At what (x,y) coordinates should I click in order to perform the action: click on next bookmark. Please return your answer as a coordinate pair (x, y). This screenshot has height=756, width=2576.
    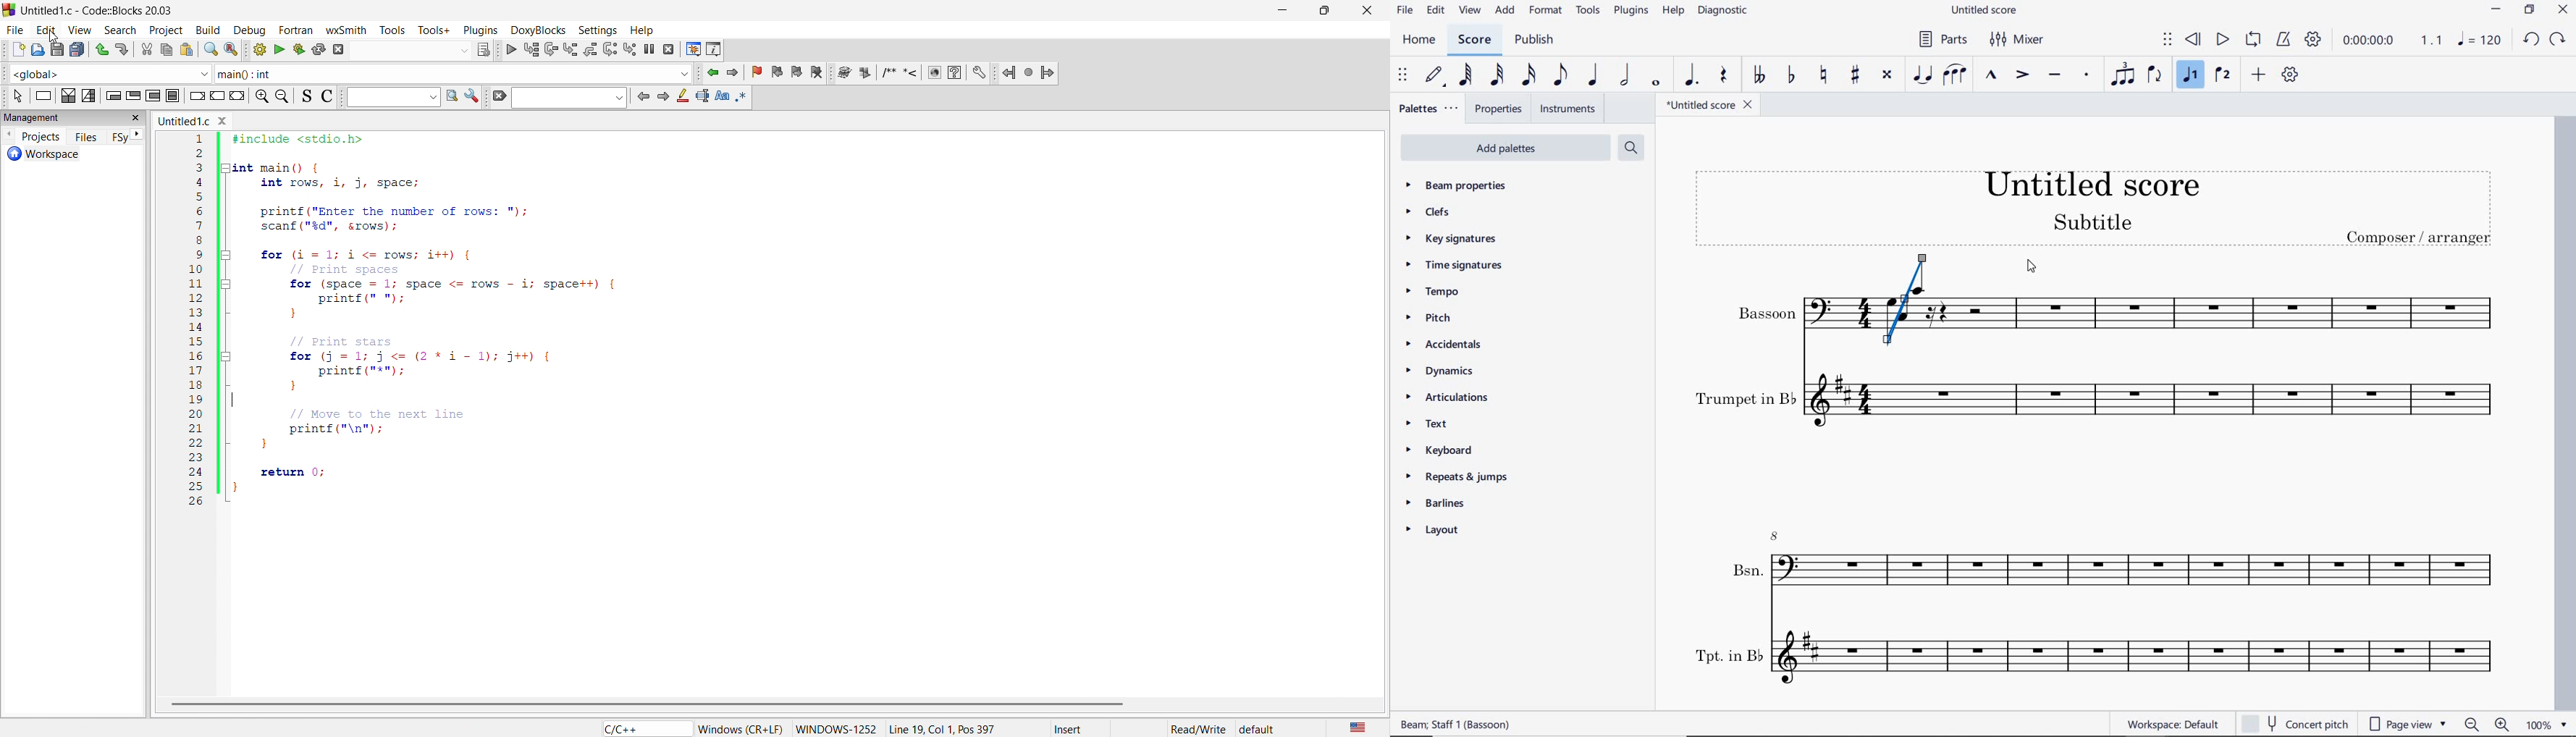
    Looking at the image, I should click on (798, 71).